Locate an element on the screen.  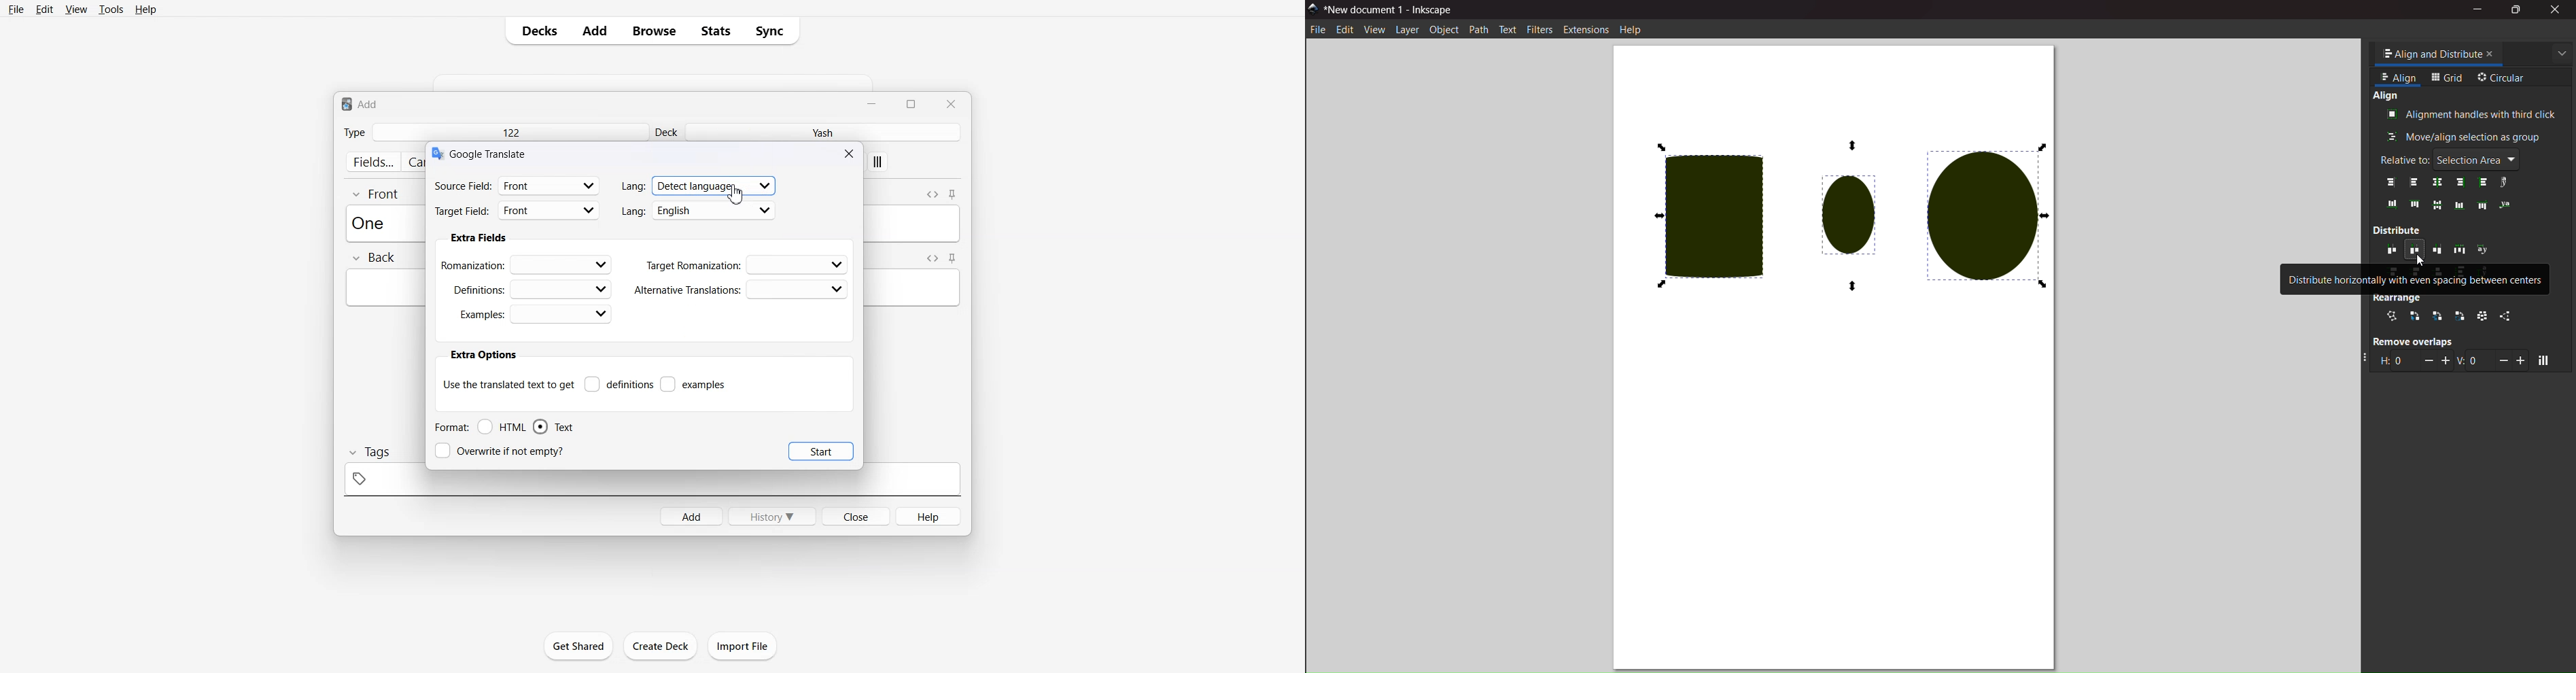
Target Romanization is located at coordinates (748, 264).